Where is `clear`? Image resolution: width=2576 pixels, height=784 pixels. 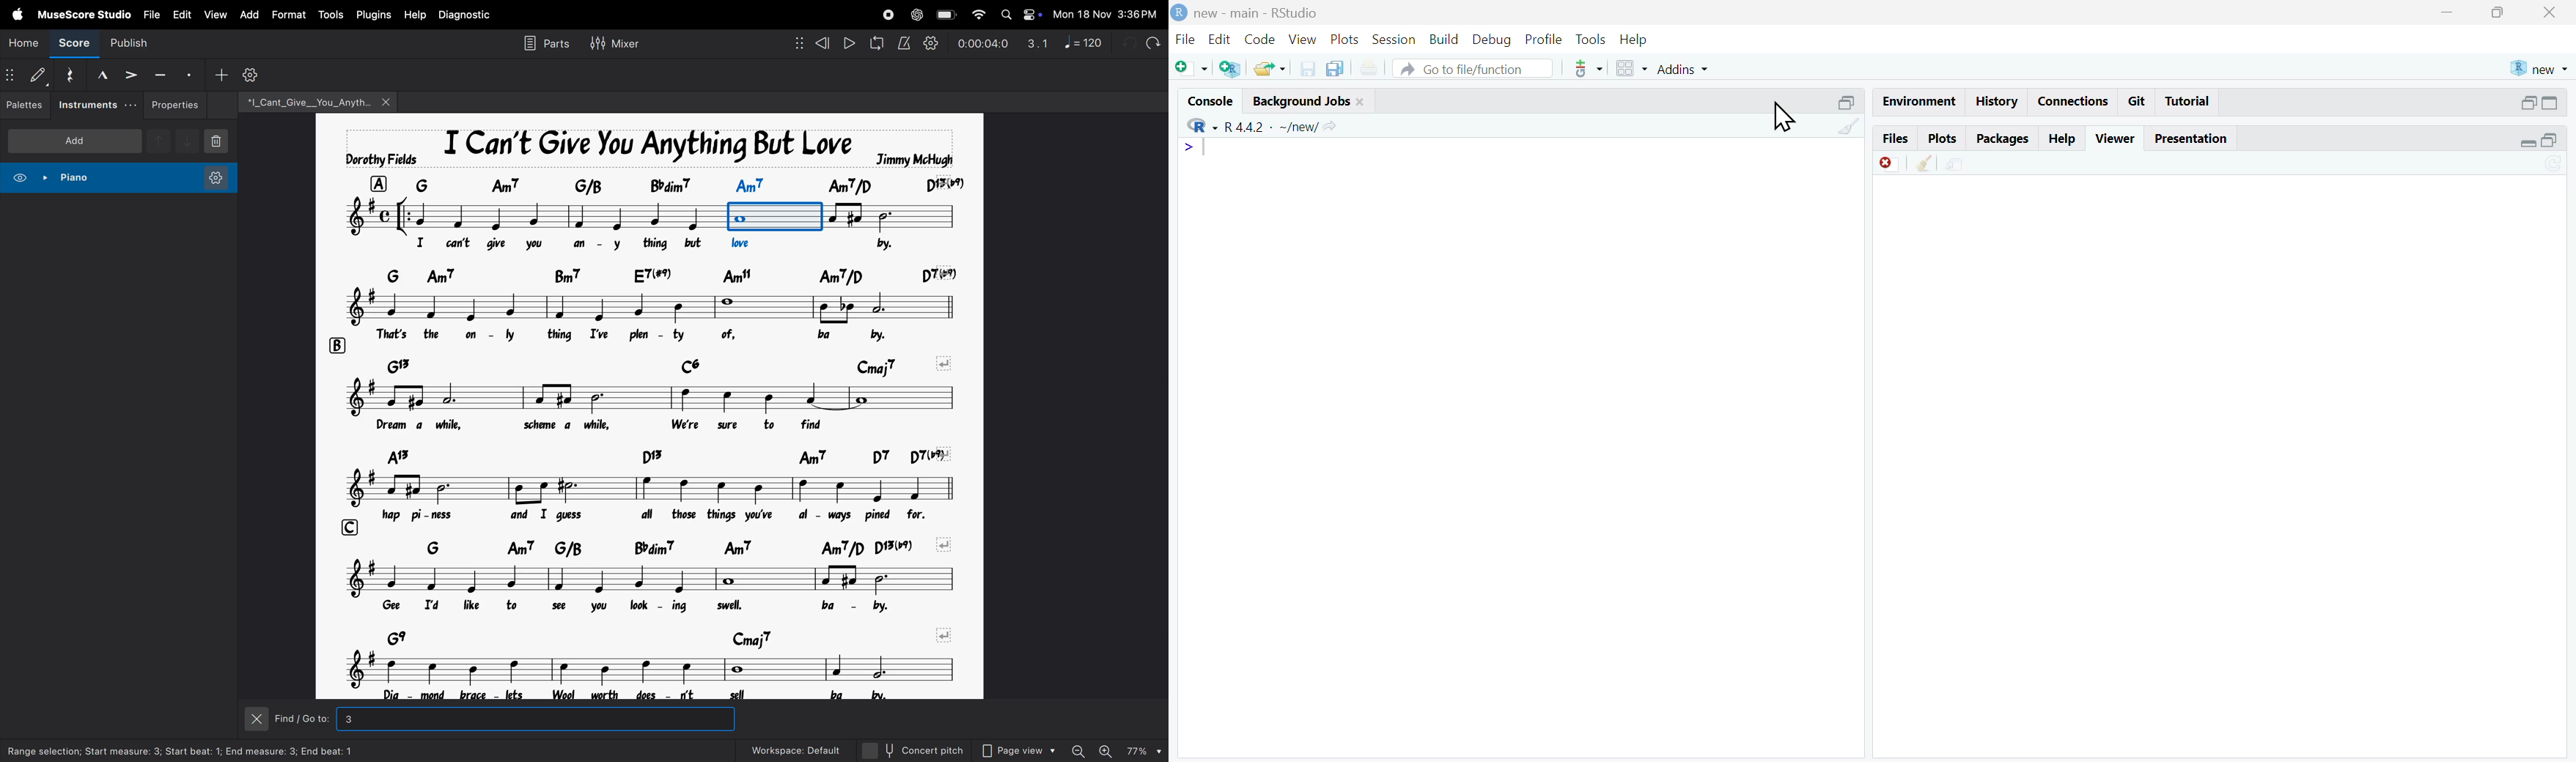 clear is located at coordinates (1927, 163).